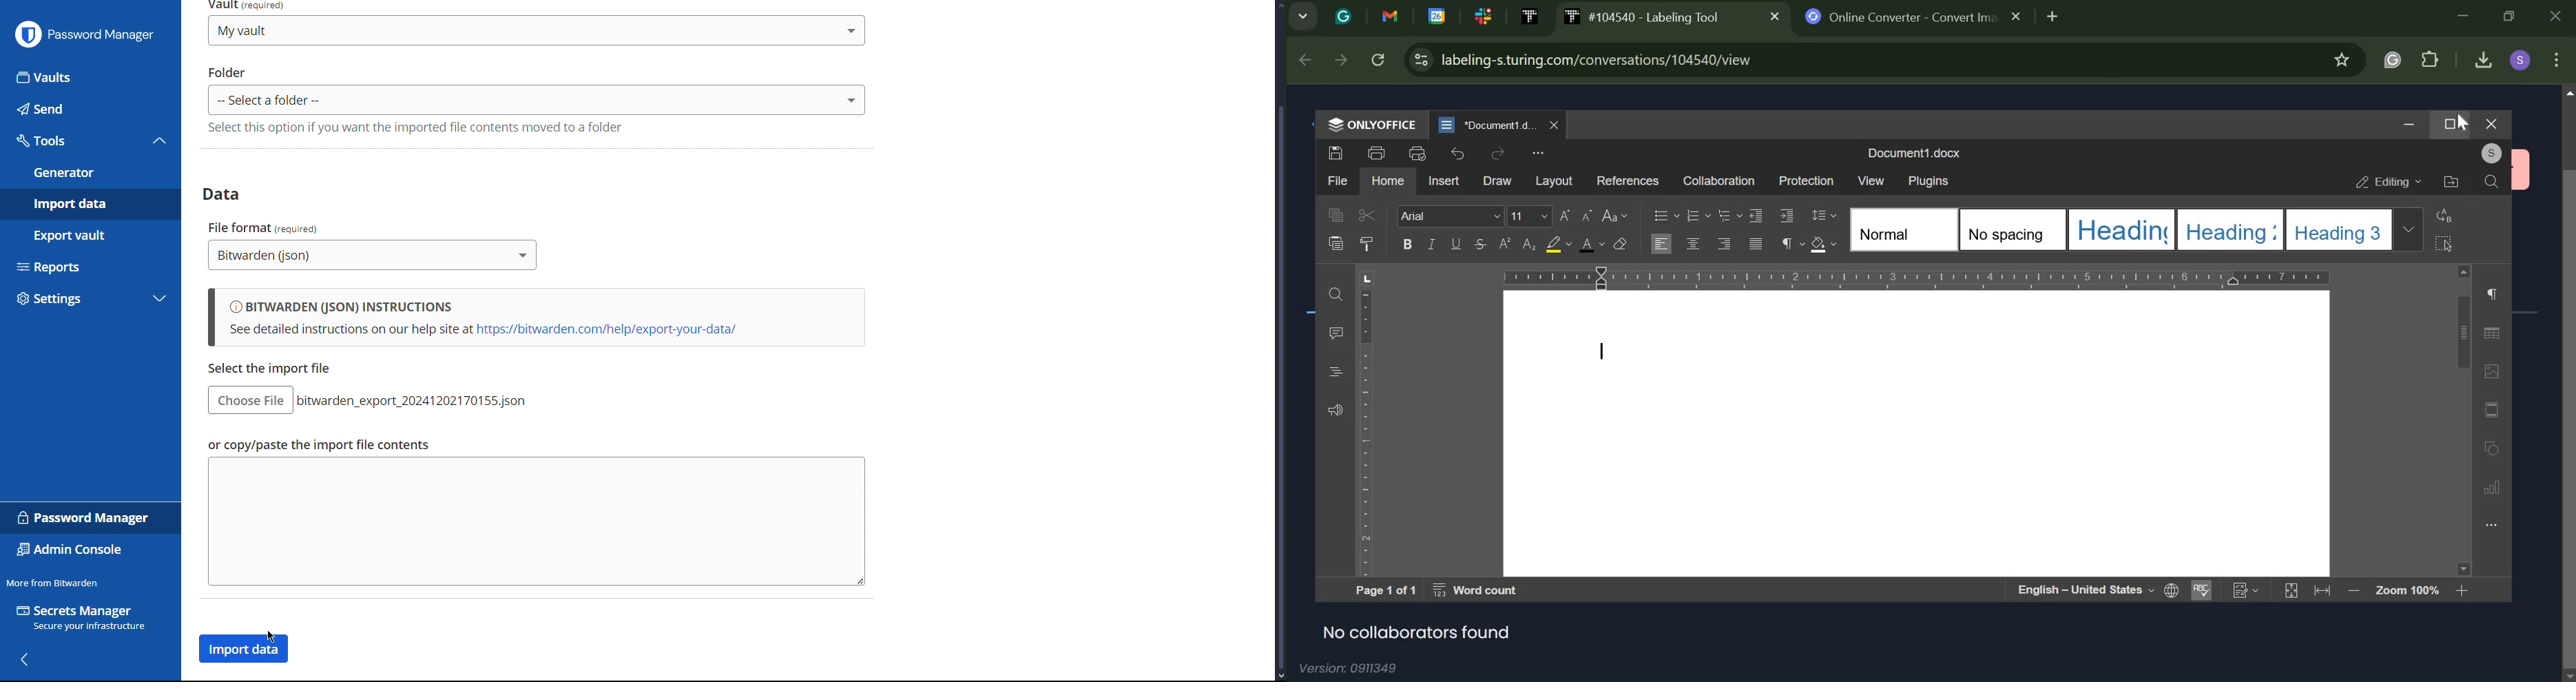  What do you see at coordinates (1368, 423) in the screenshot?
I see `vertical scale` at bounding box center [1368, 423].